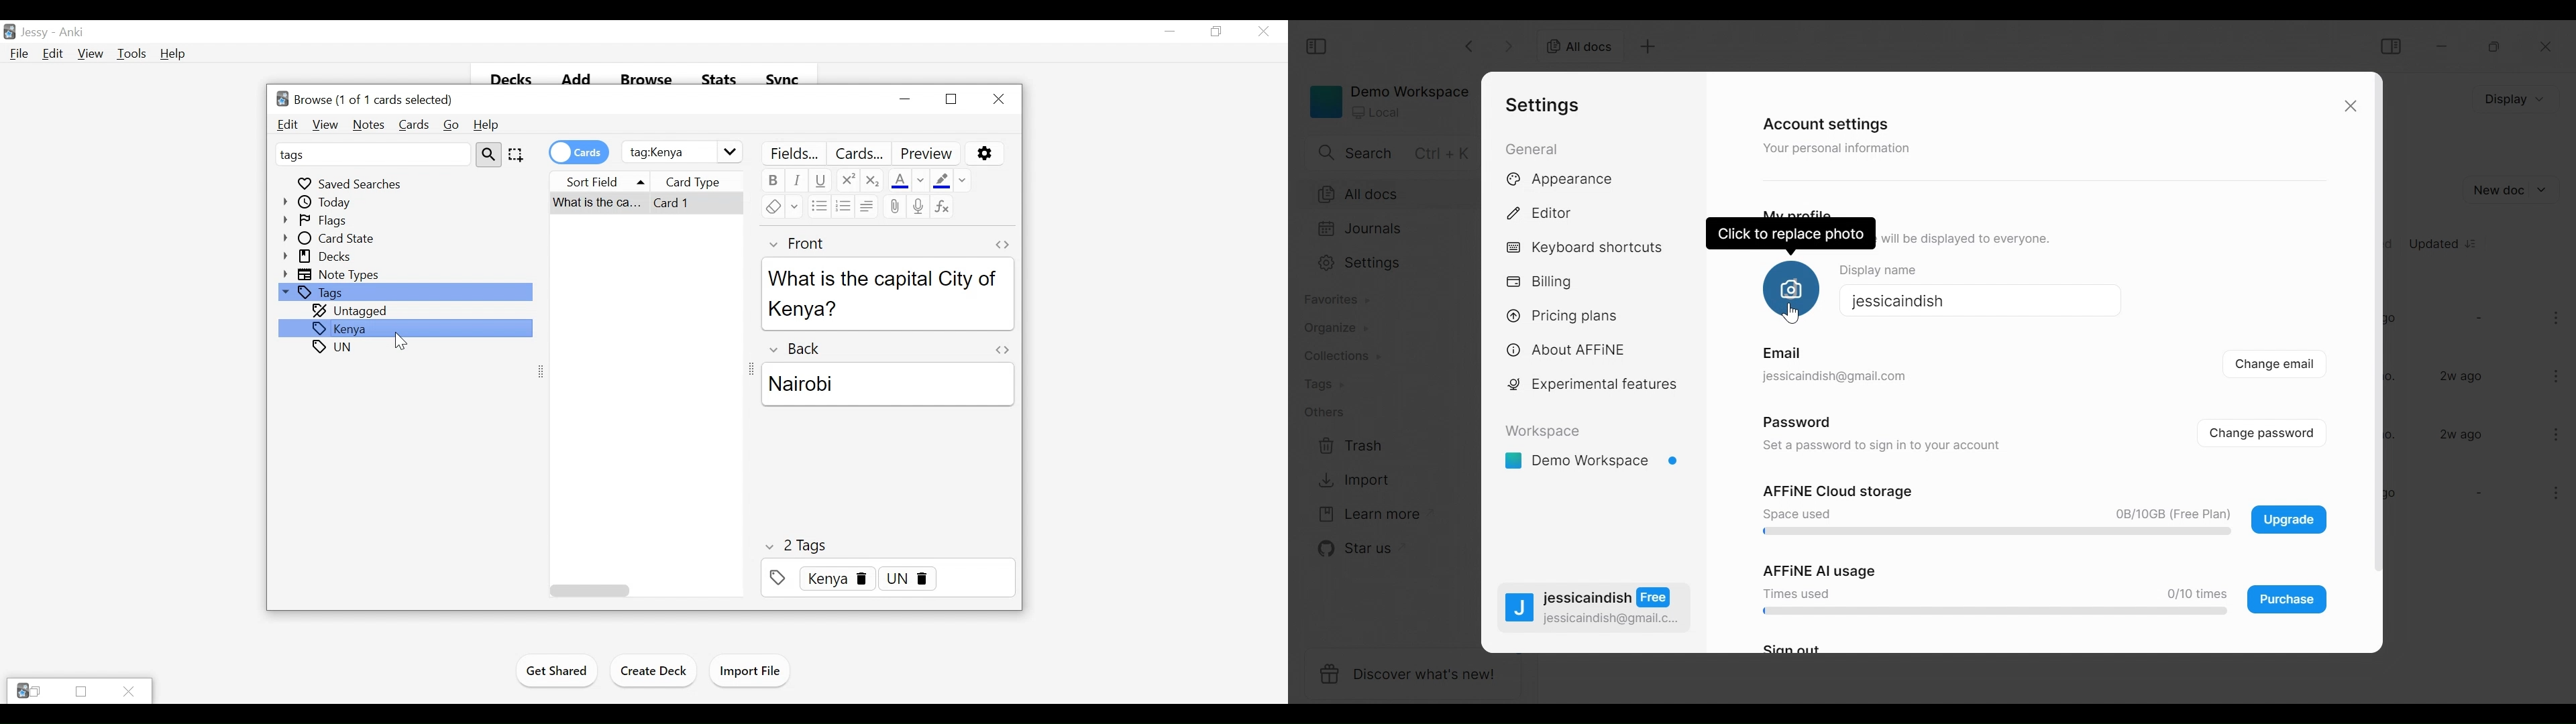  Describe the element at coordinates (288, 125) in the screenshot. I see `Edit` at that location.